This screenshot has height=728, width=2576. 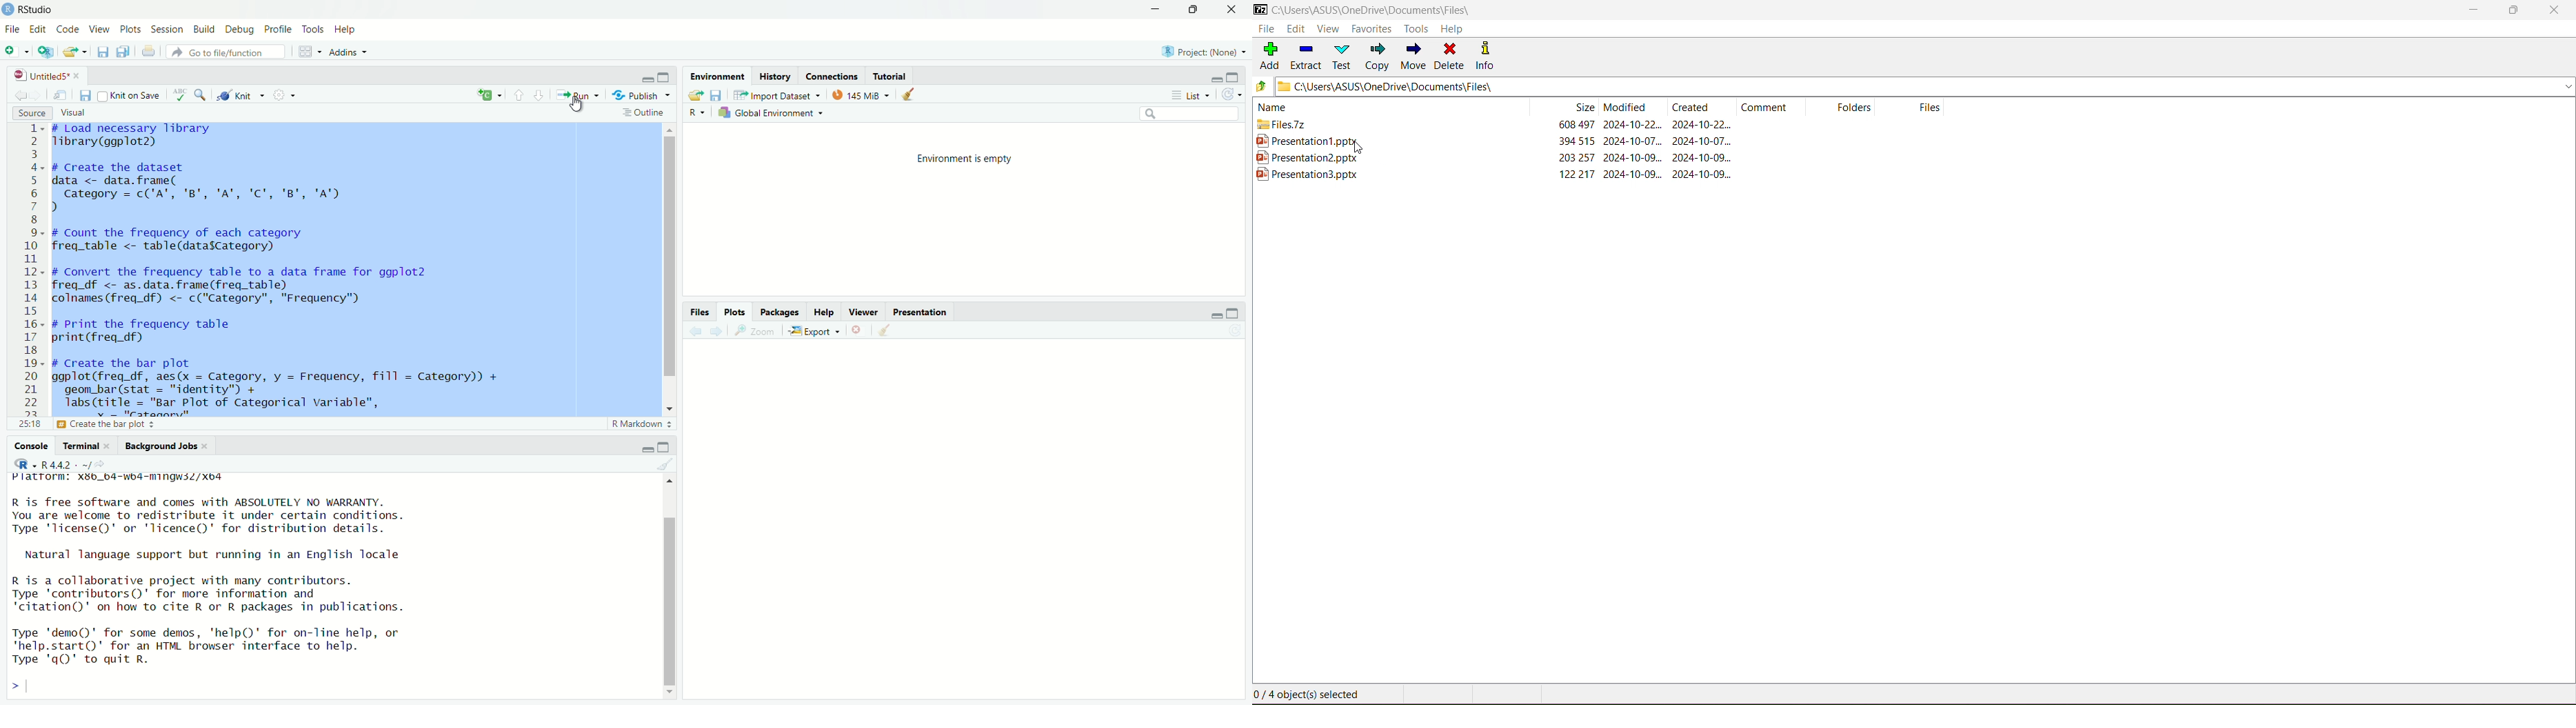 I want to click on clear console, so click(x=672, y=464).